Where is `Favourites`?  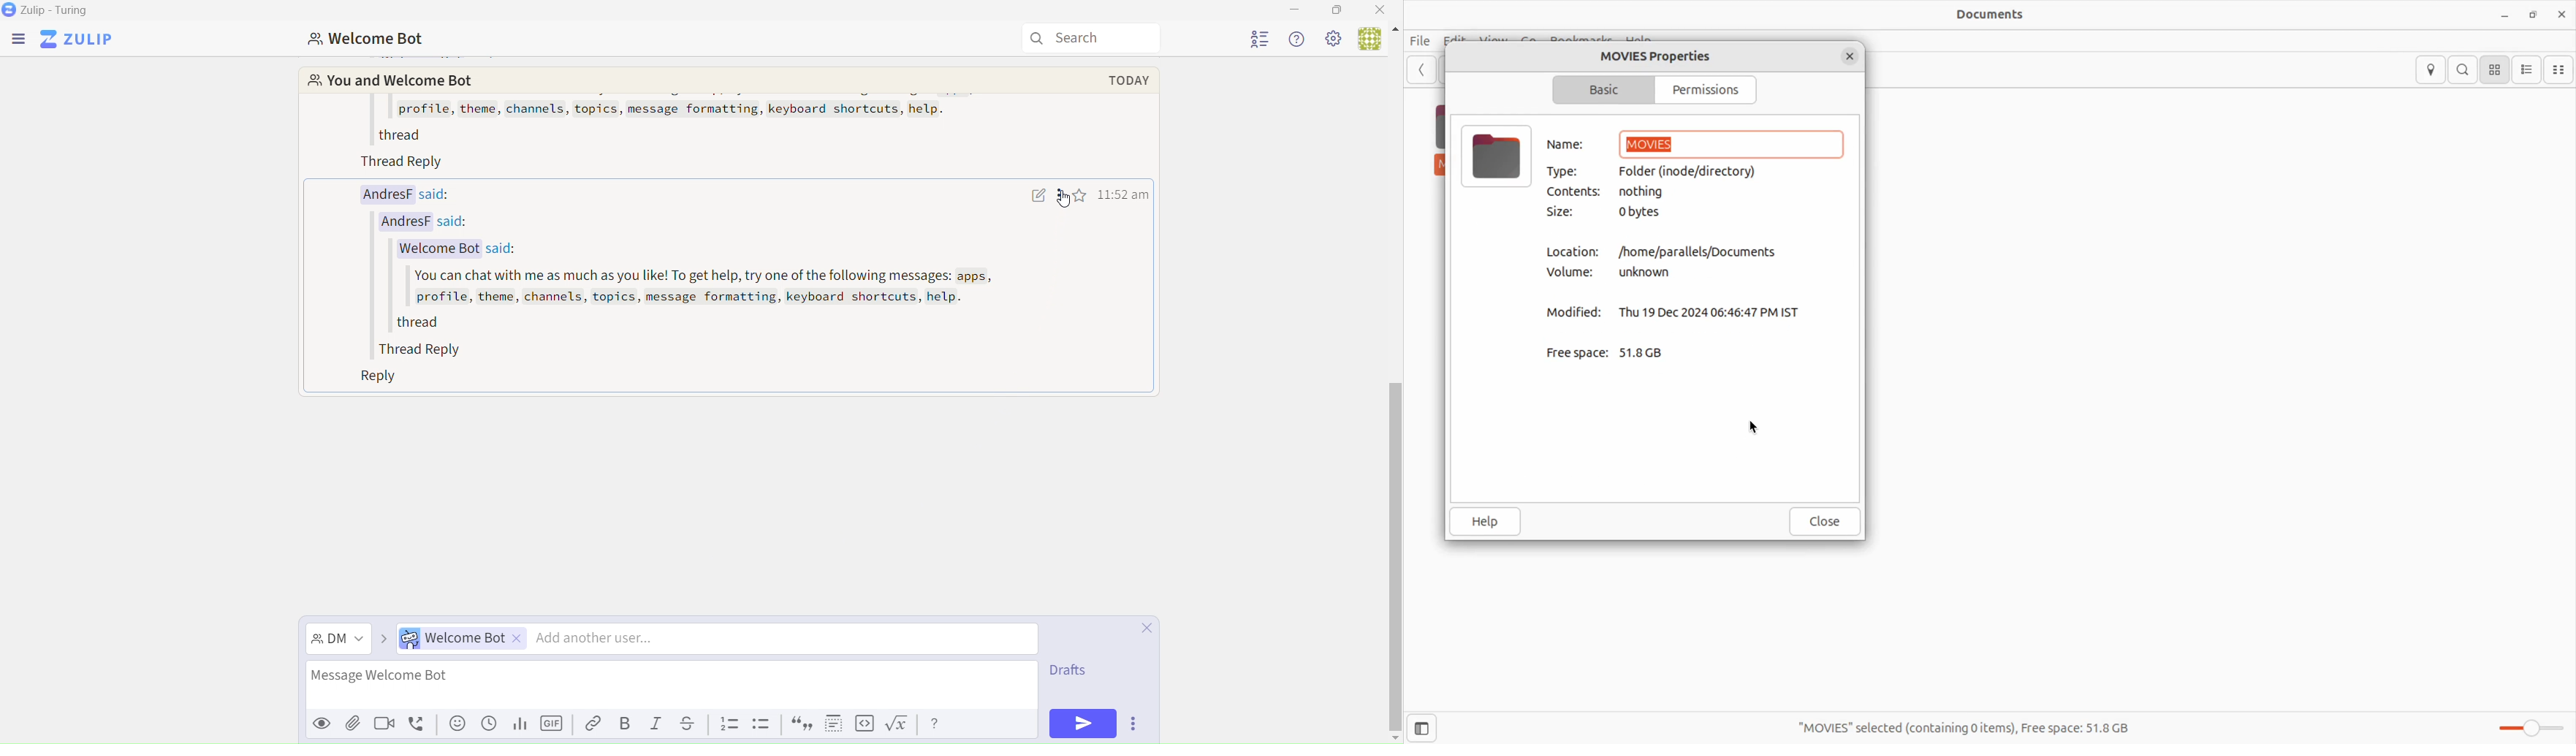
Favourites is located at coordinates (1083, 197).